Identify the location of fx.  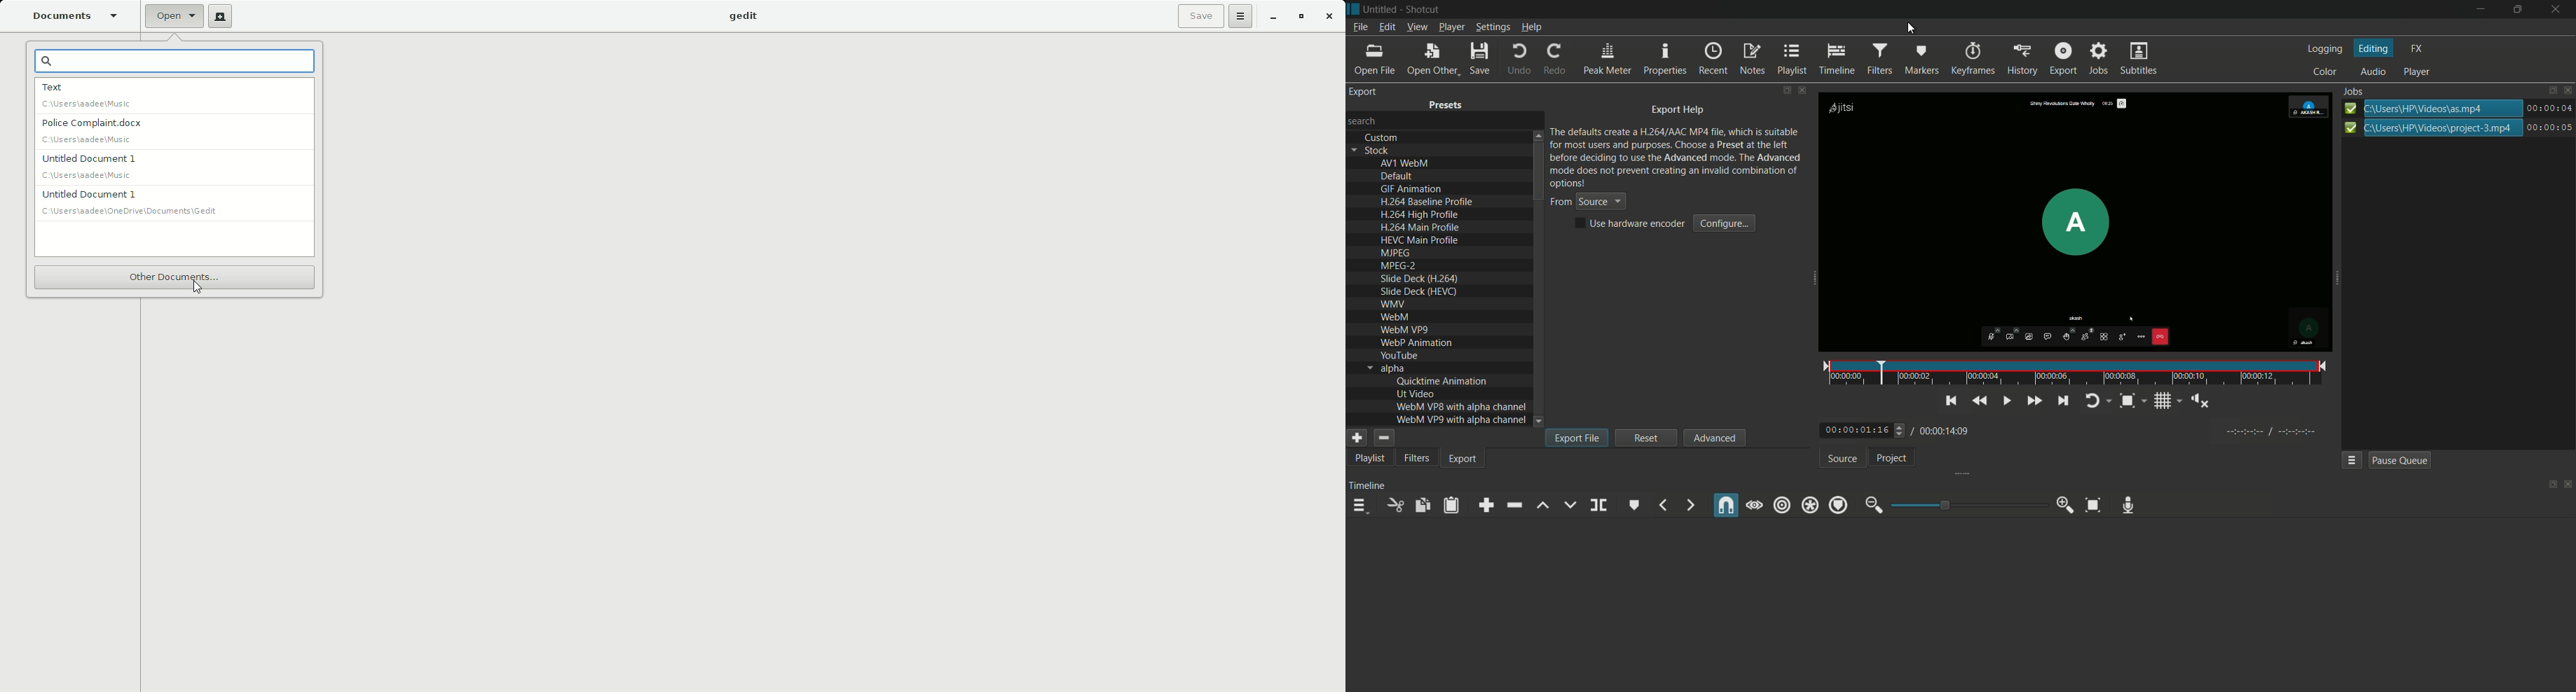
(2417, 49).